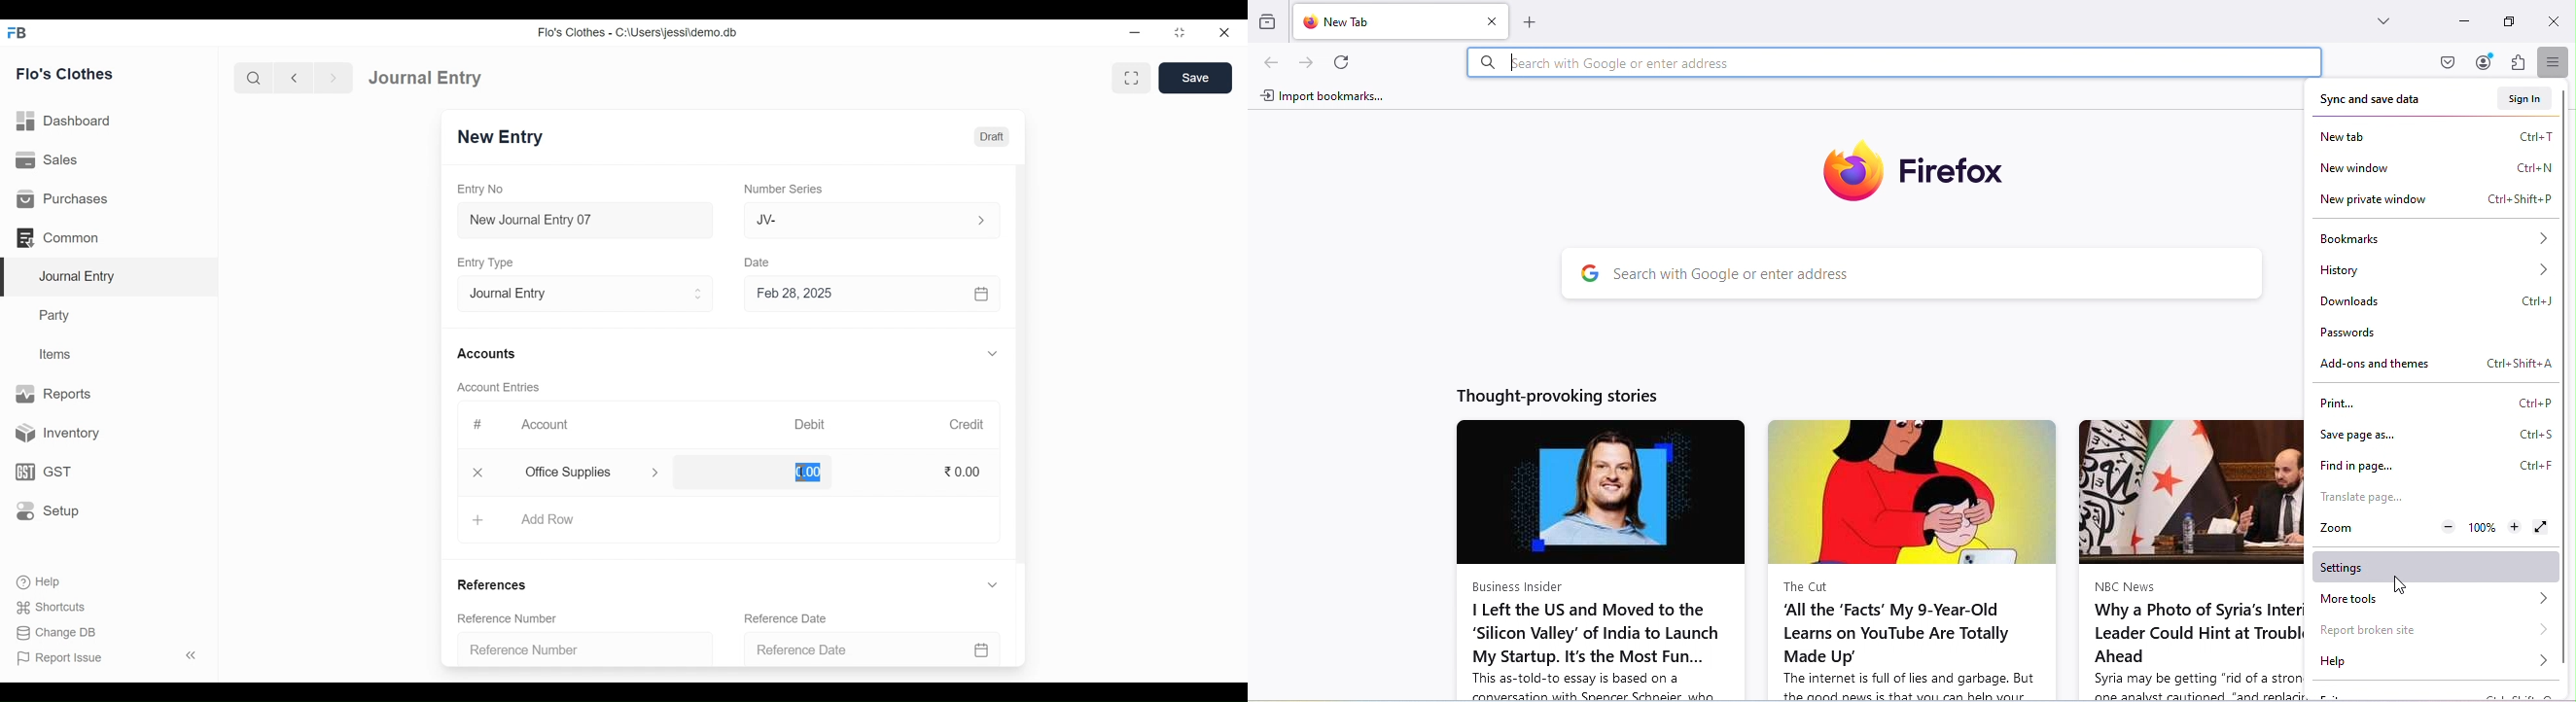 This screenshot has height=728, width=2576. What do you see at coordinates (993, 584) in the screenshot?
I see `Expand` at bounding box center [993, 584].